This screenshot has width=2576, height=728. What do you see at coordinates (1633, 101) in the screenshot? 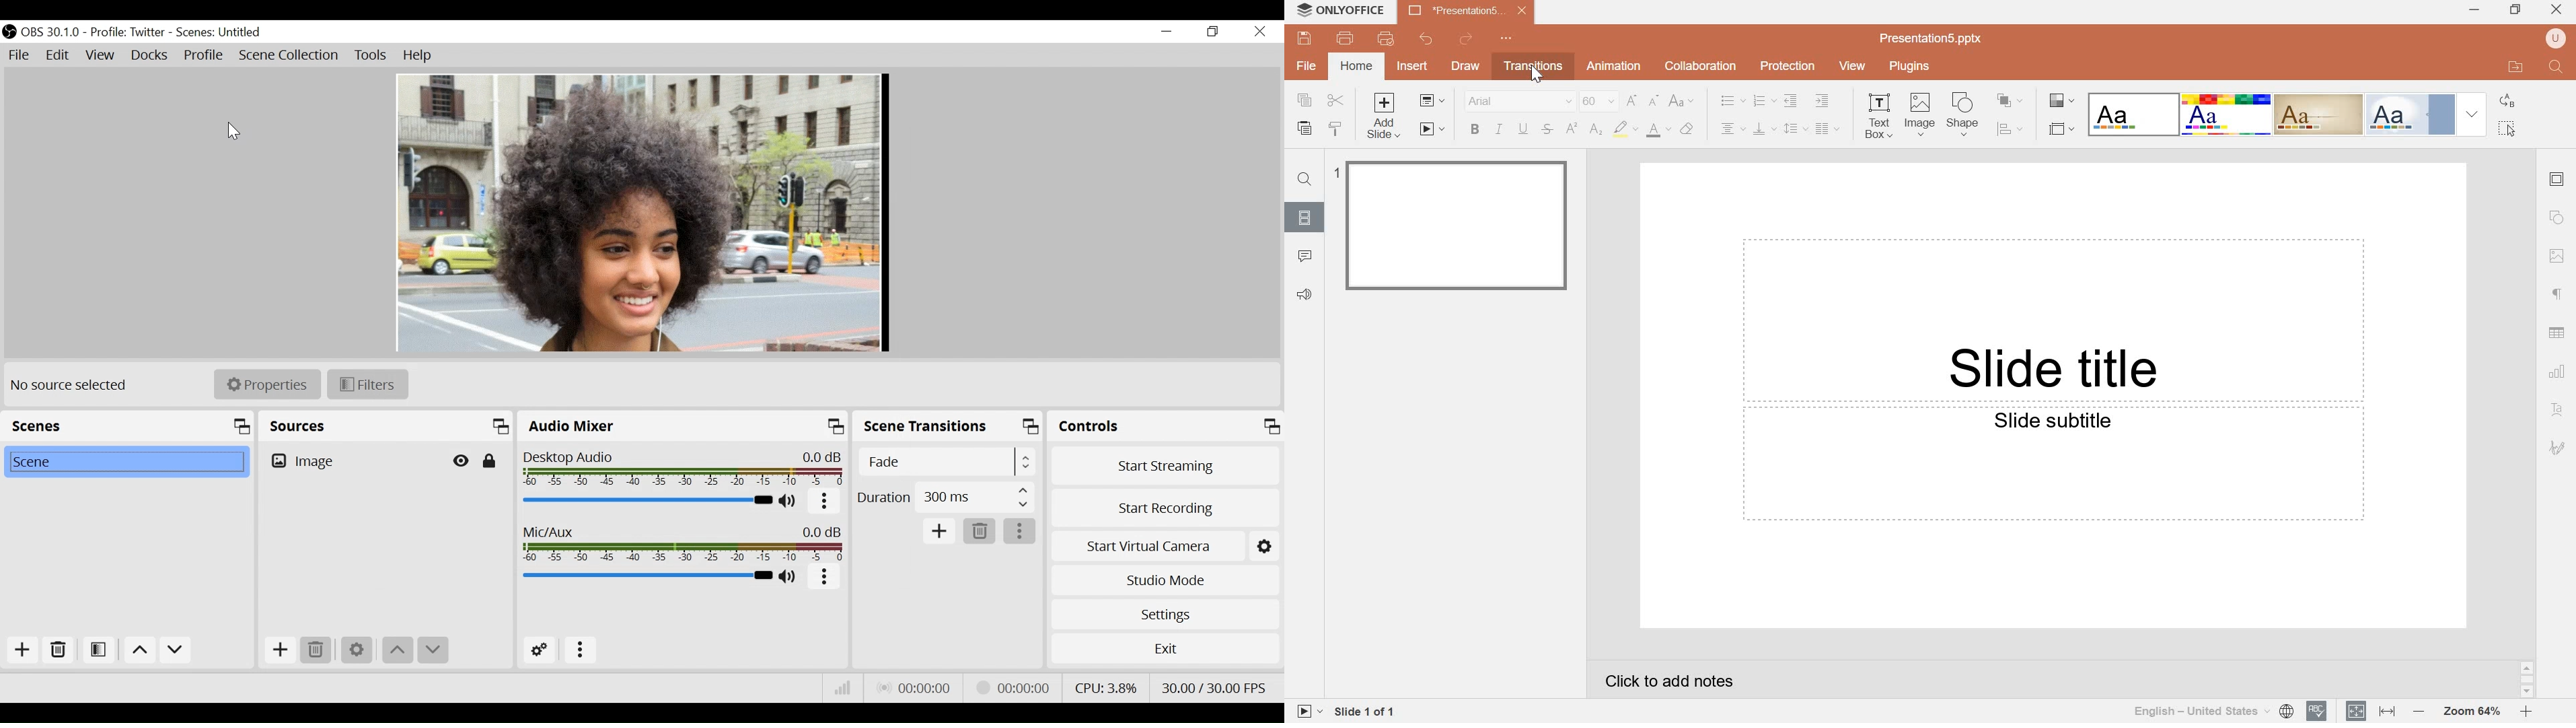
I see `Increment font size` at bounding box center [1633, 101].